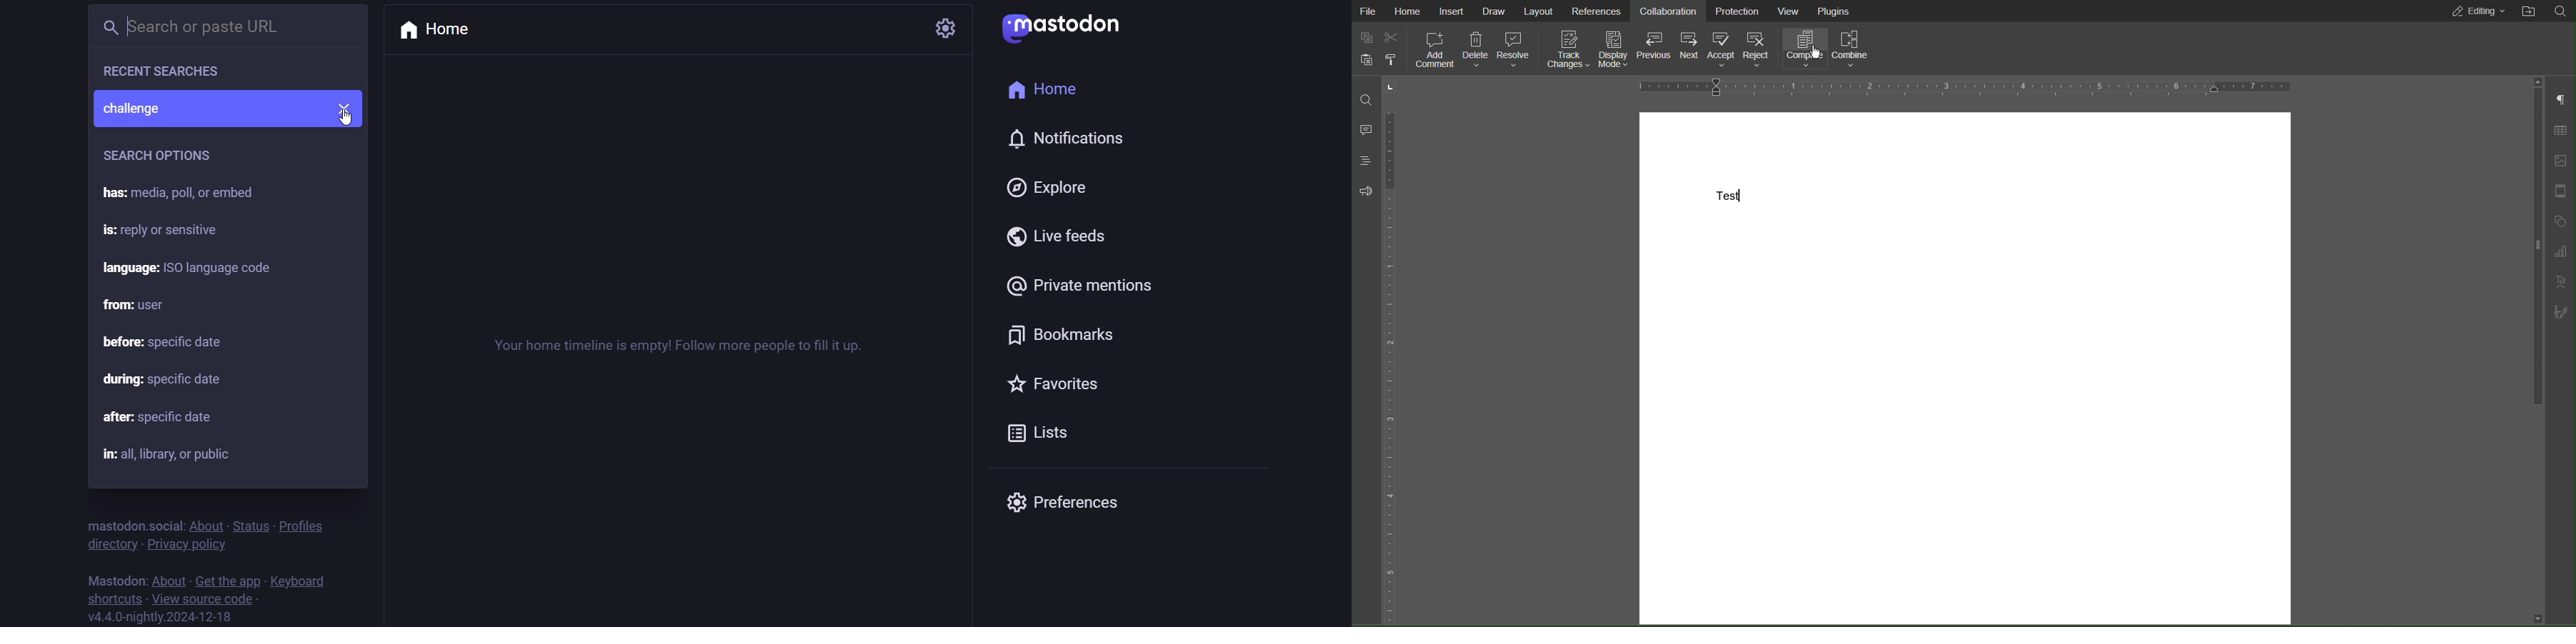 The width and height of the screenshot is (2576, 644). Describe the element at coordinates (1060, 503) in the screenshot. I see `preferences` at that location.